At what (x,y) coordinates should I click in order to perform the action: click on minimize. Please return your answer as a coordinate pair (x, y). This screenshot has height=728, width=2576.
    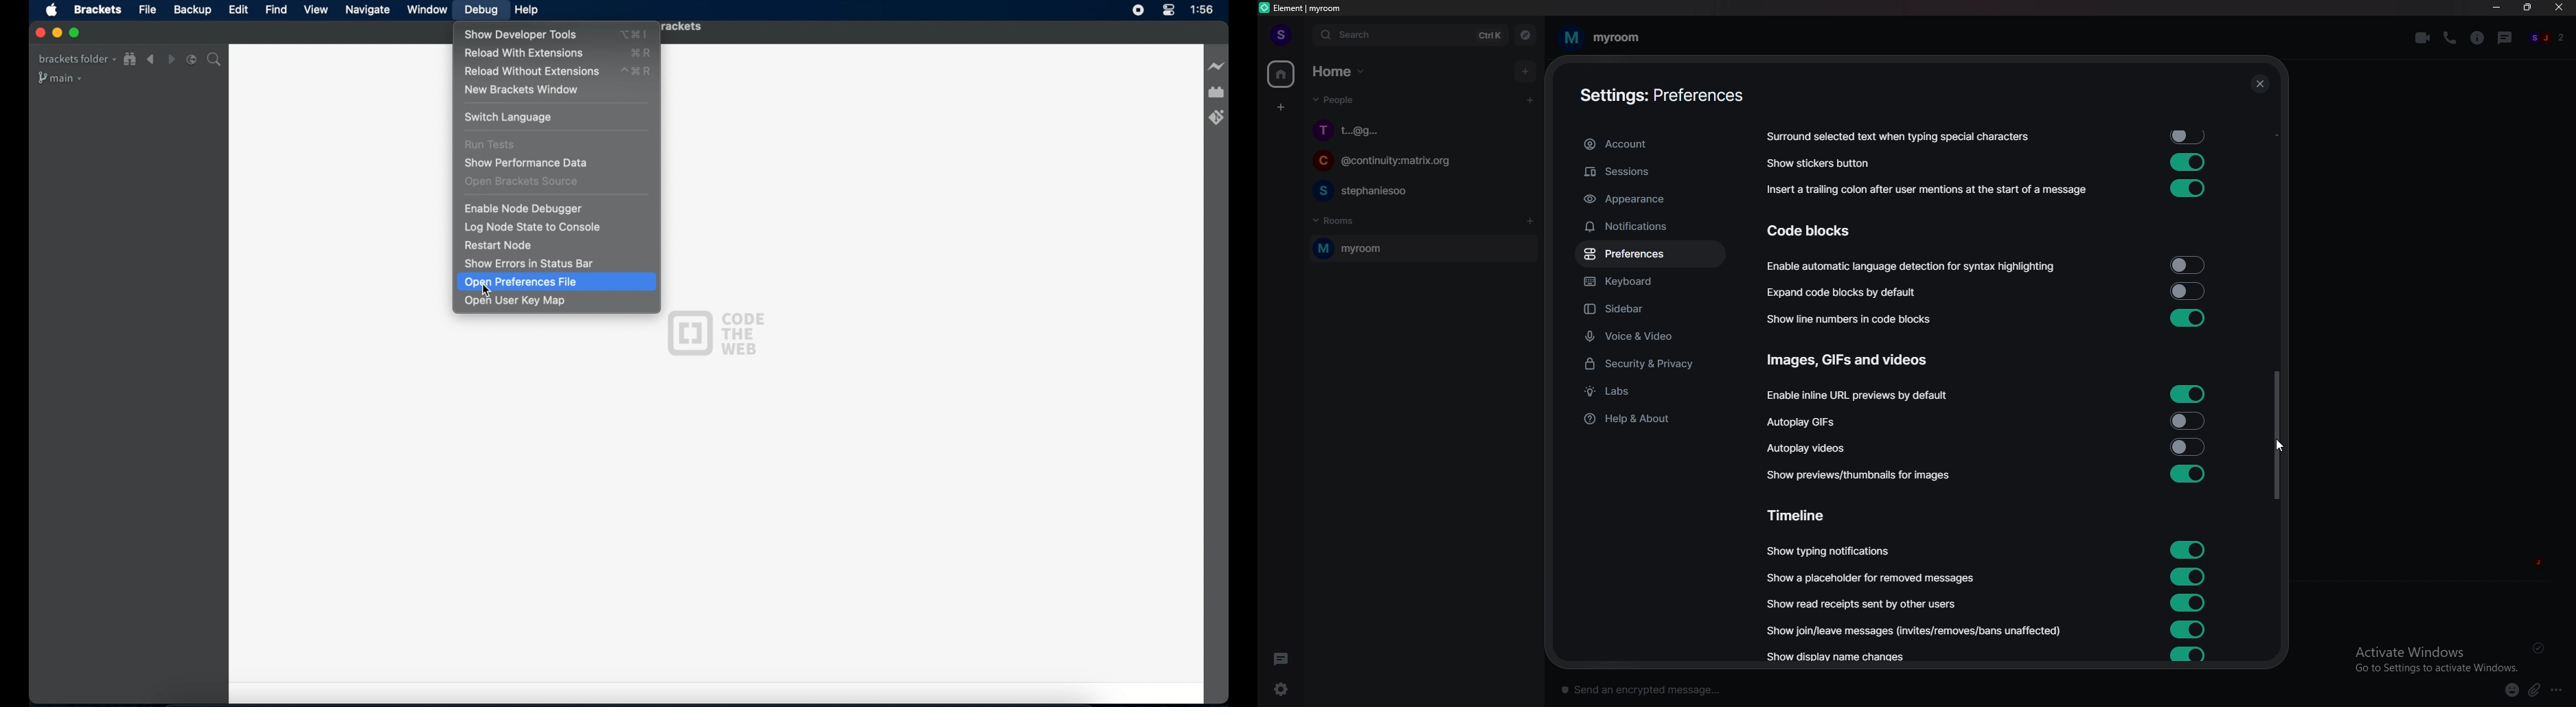
    Looking at the image, I should click on (57, 33).